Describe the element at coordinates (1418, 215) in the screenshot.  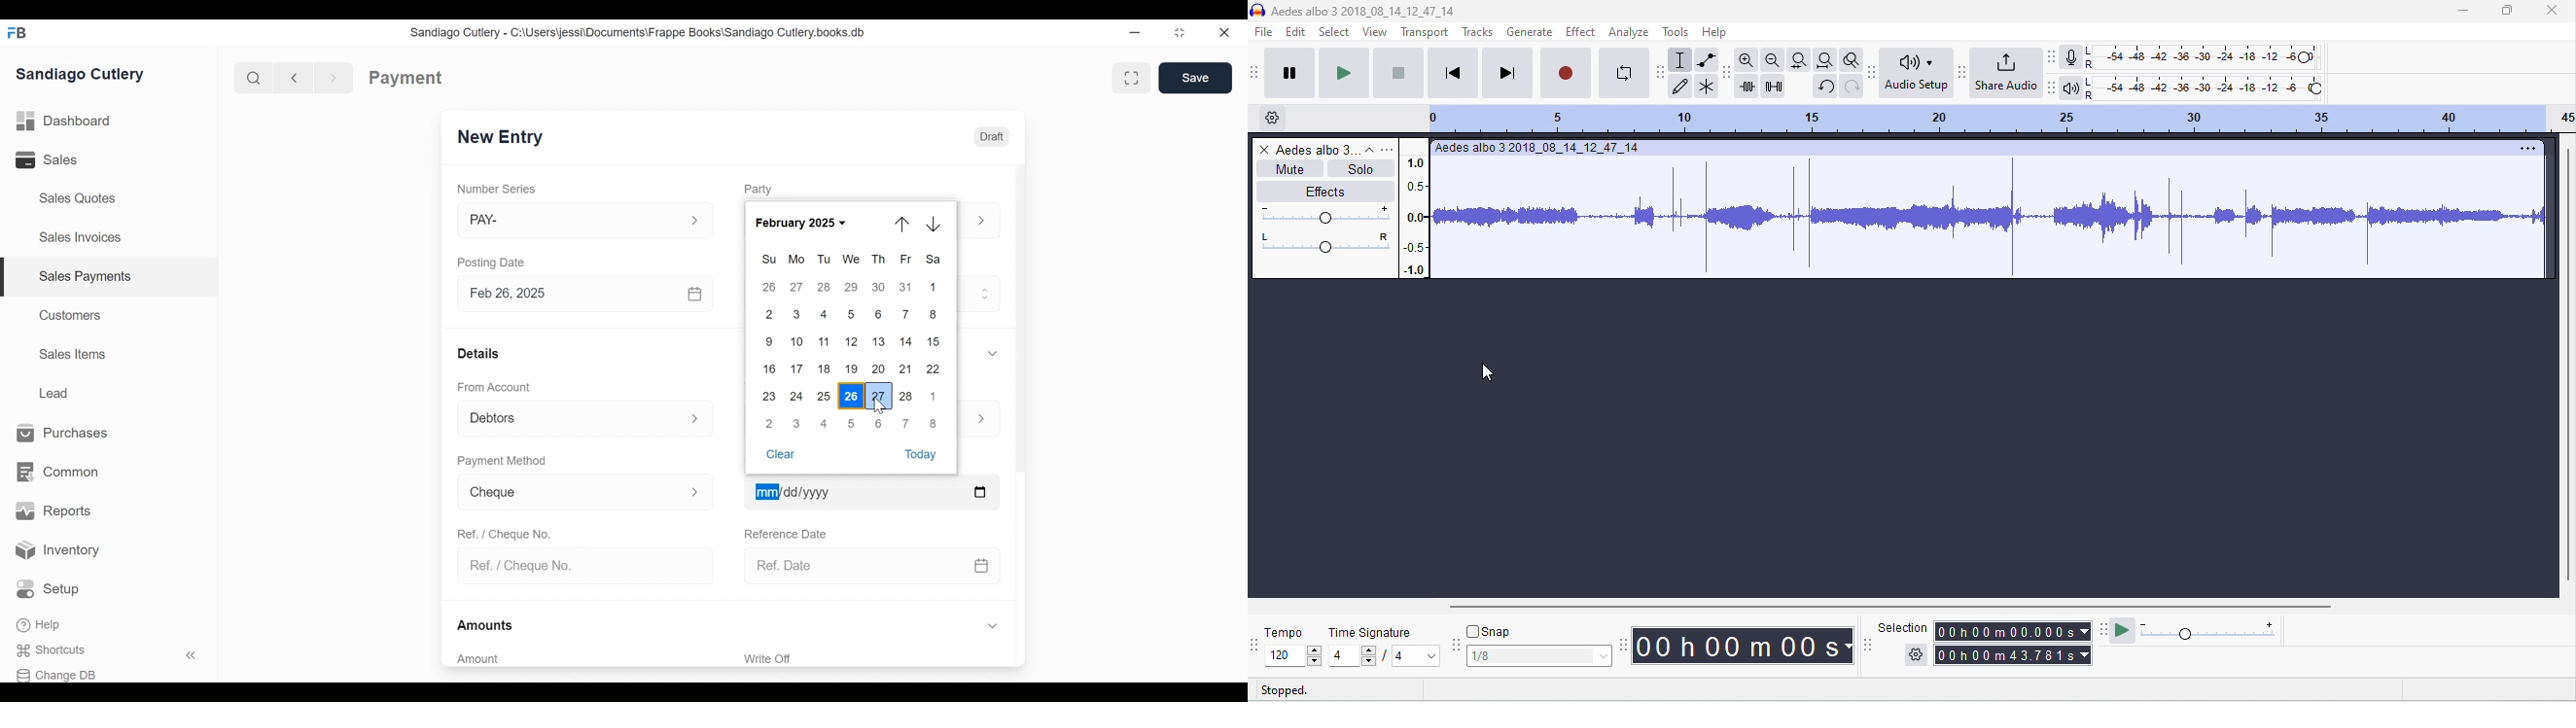
I see `amplitude` at that location.